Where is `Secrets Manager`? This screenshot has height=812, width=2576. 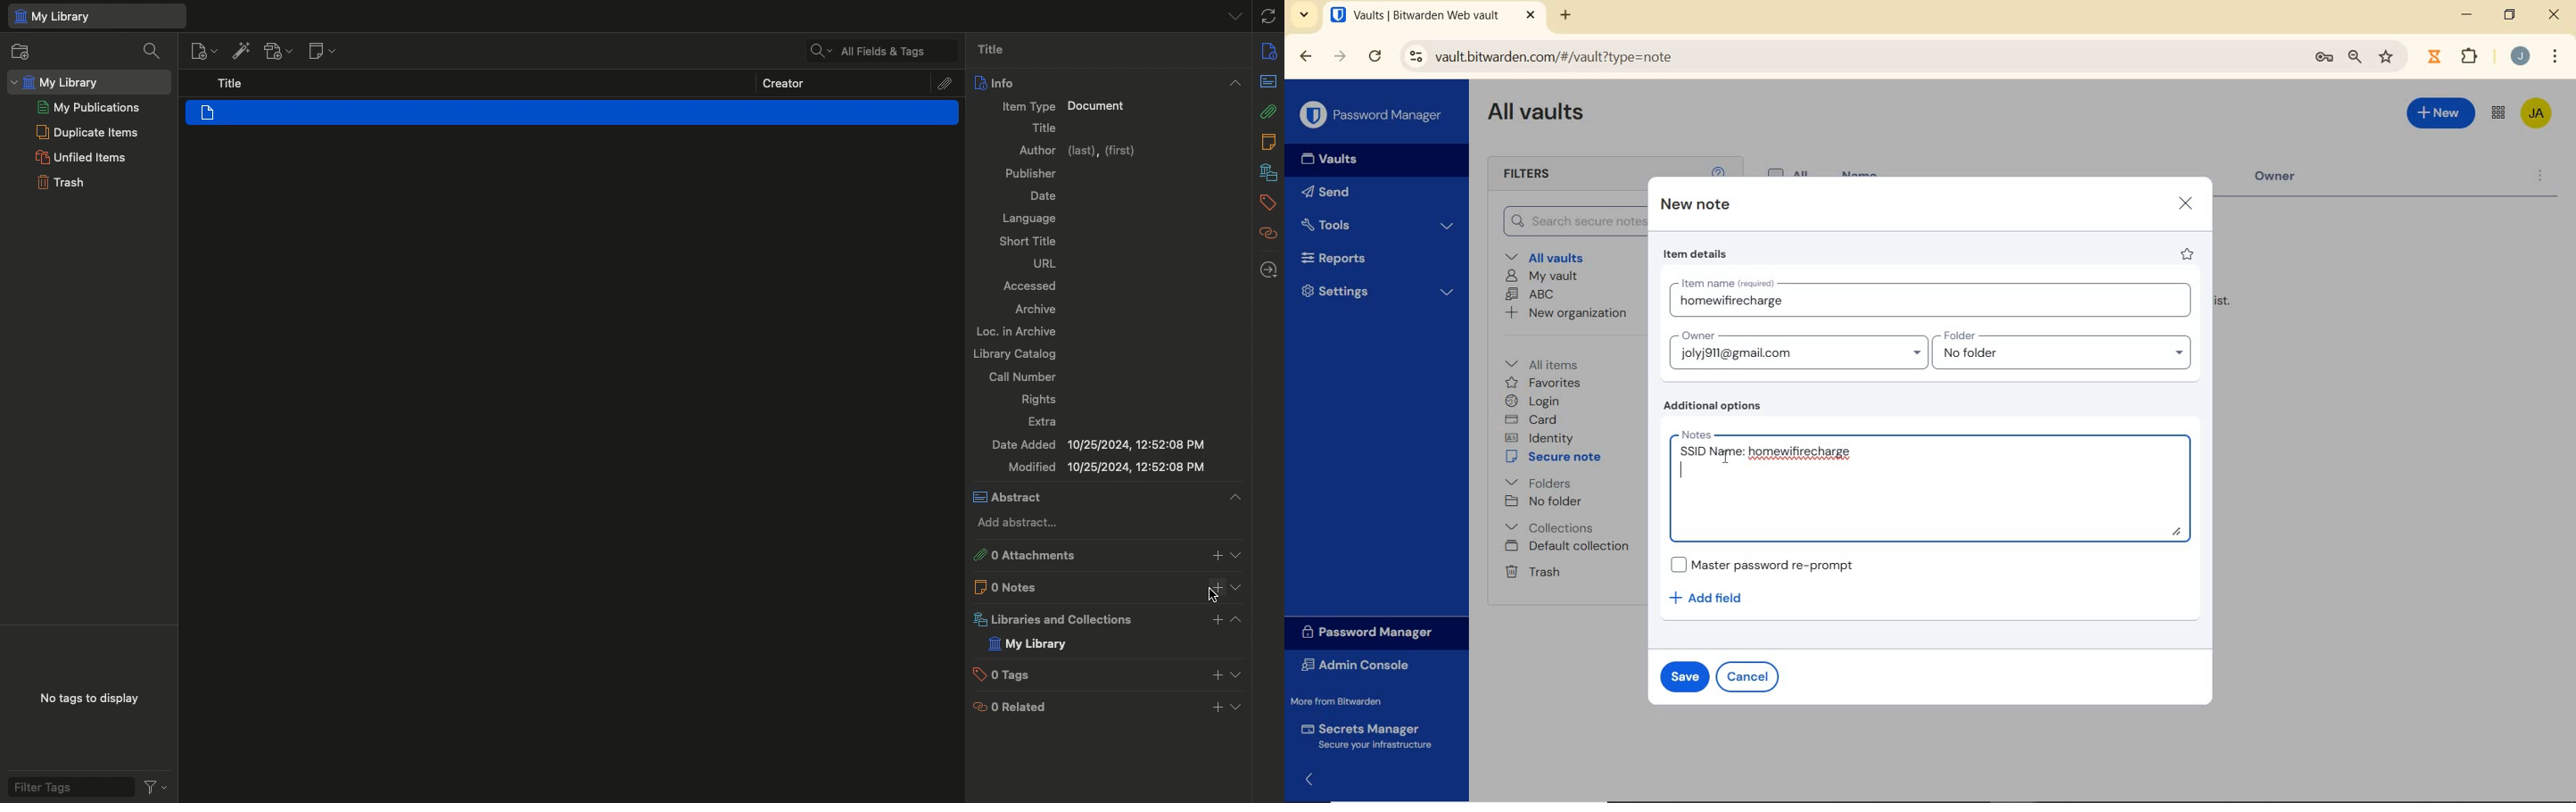 Secrets Manager is located at coordinates (1371, 735).